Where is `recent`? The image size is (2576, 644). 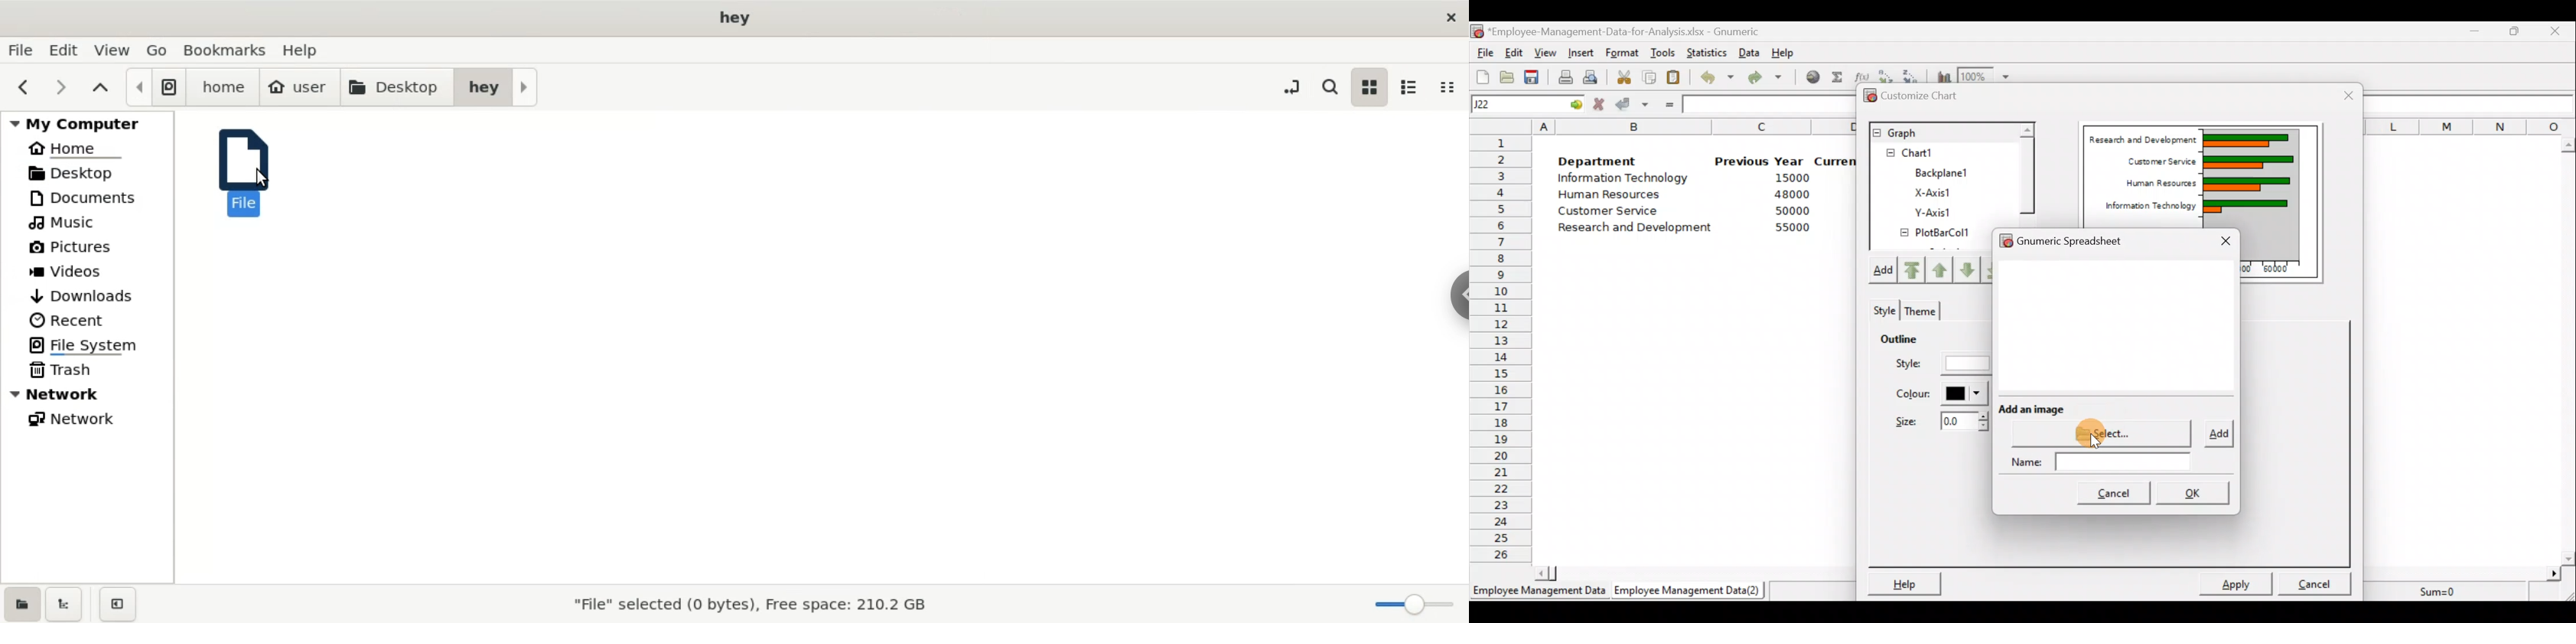
recent is located at coordinates (89, 321).